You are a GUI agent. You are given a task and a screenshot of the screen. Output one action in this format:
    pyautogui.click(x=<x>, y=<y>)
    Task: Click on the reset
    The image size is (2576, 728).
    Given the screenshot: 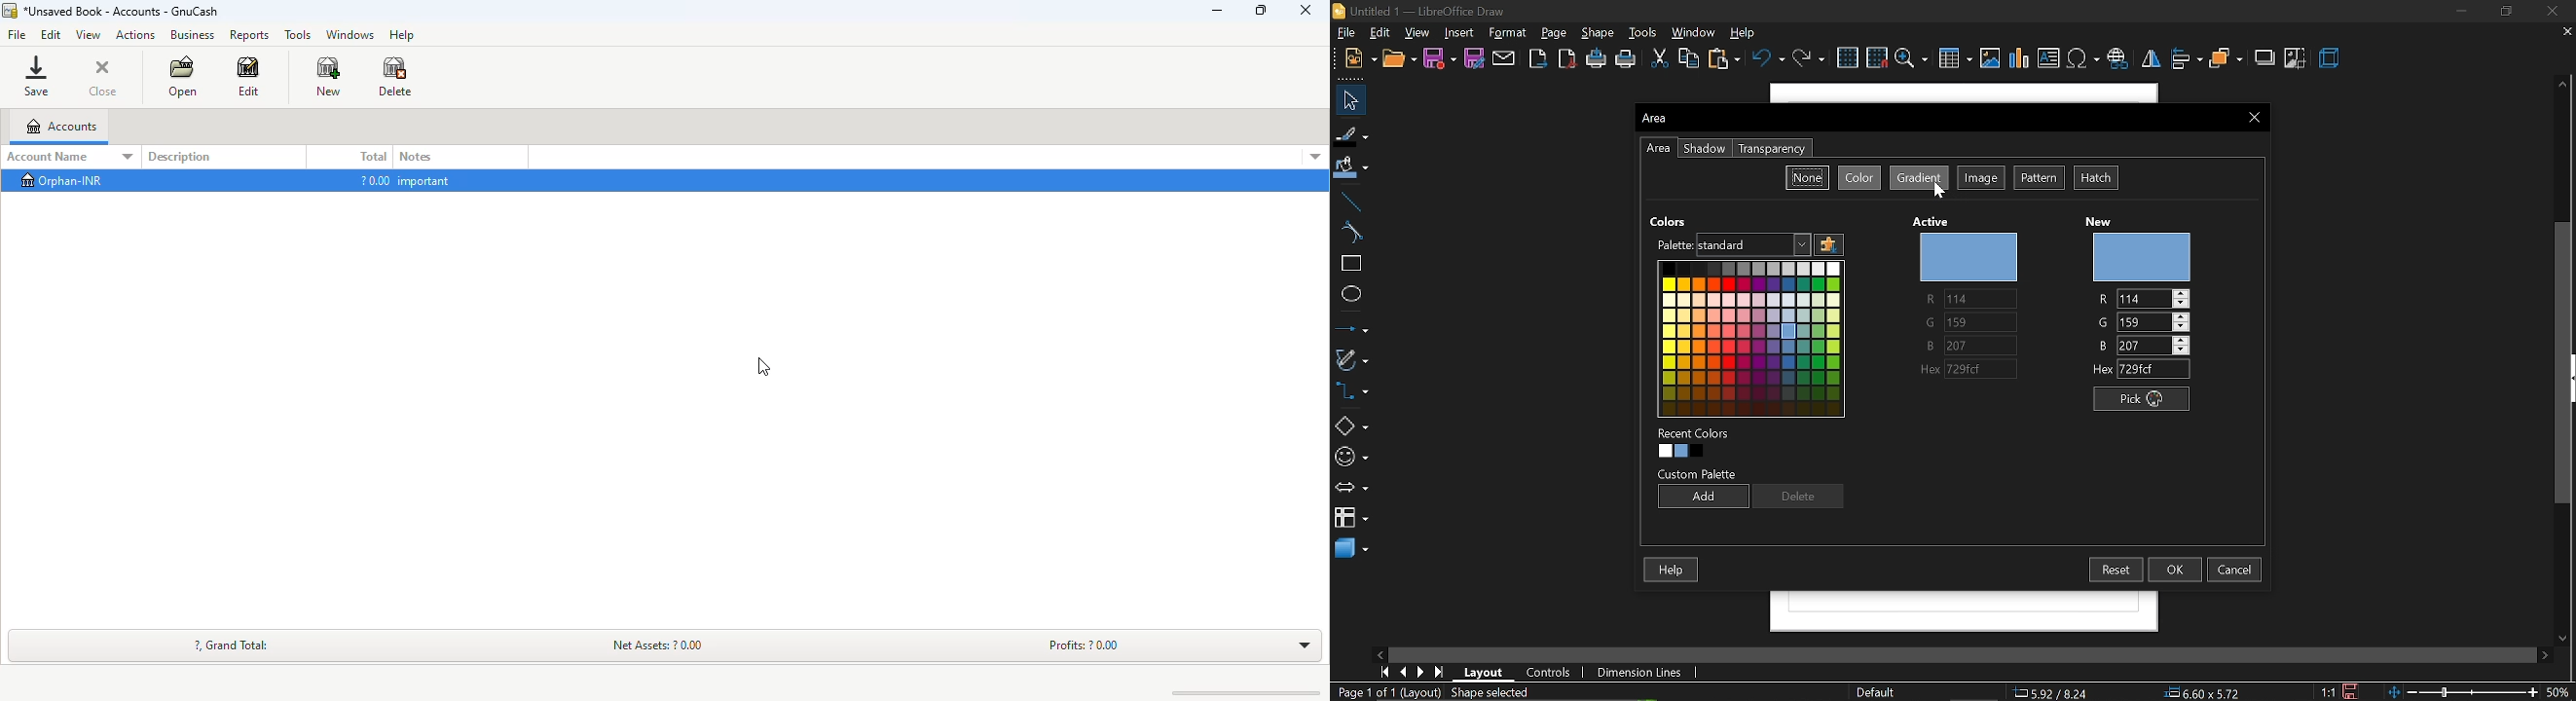 What is the action you would take?
    pyautogui.click(x=2115, y=569)
    